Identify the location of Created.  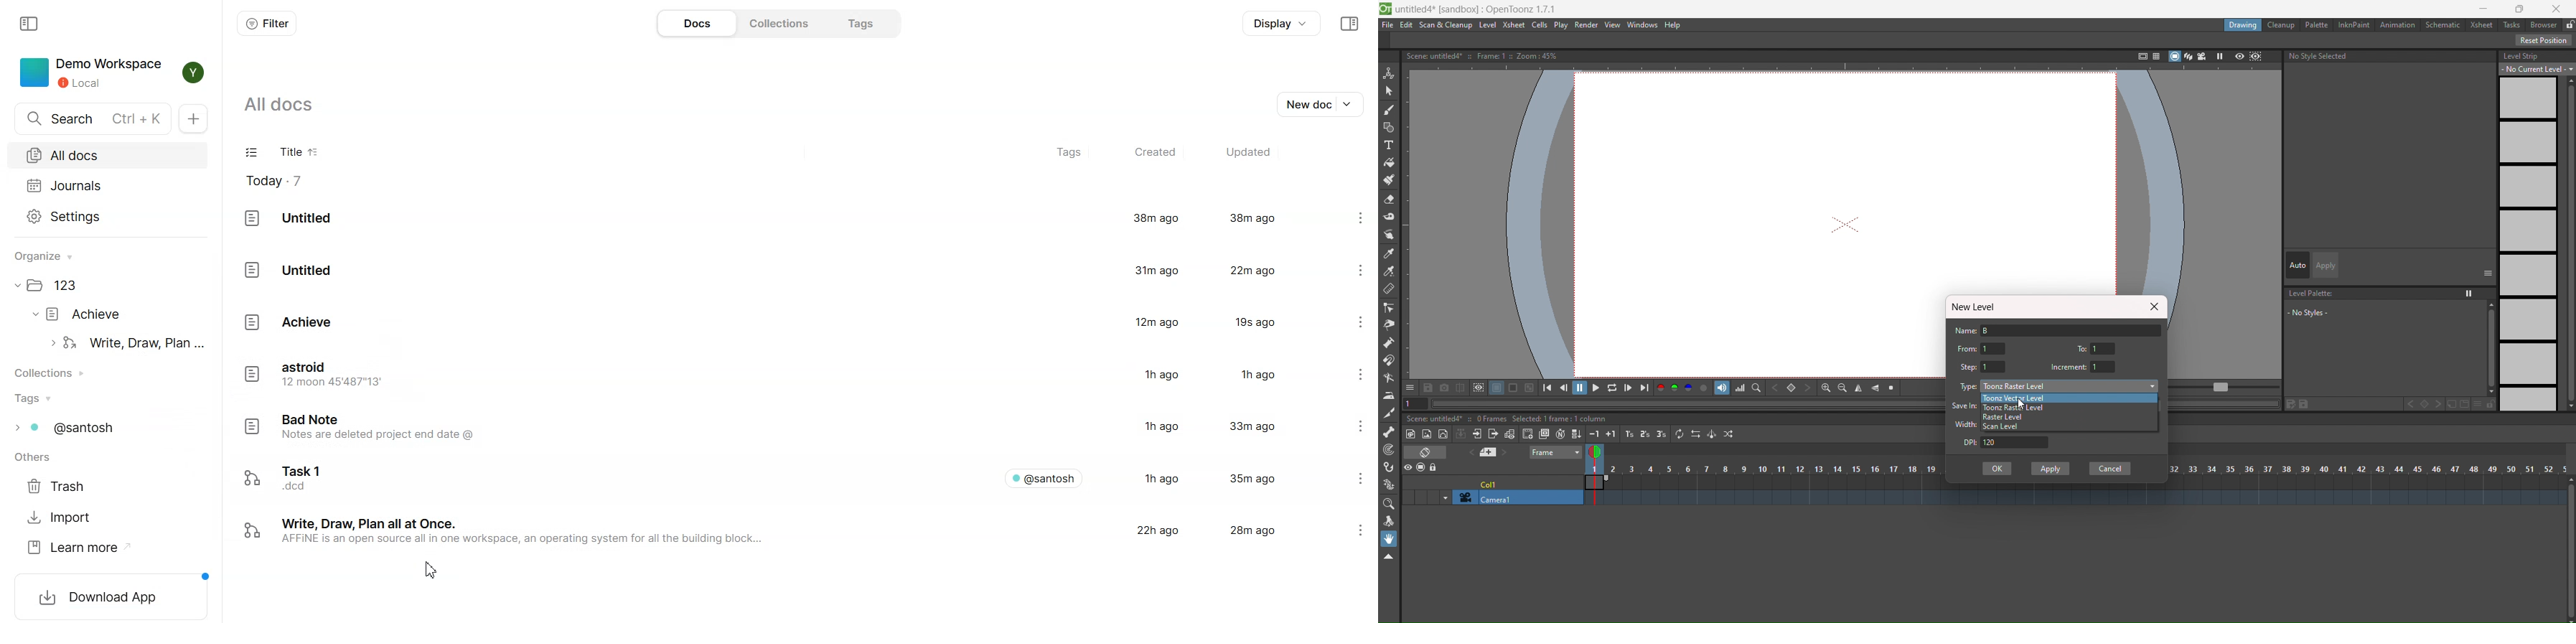
(1153, 153).